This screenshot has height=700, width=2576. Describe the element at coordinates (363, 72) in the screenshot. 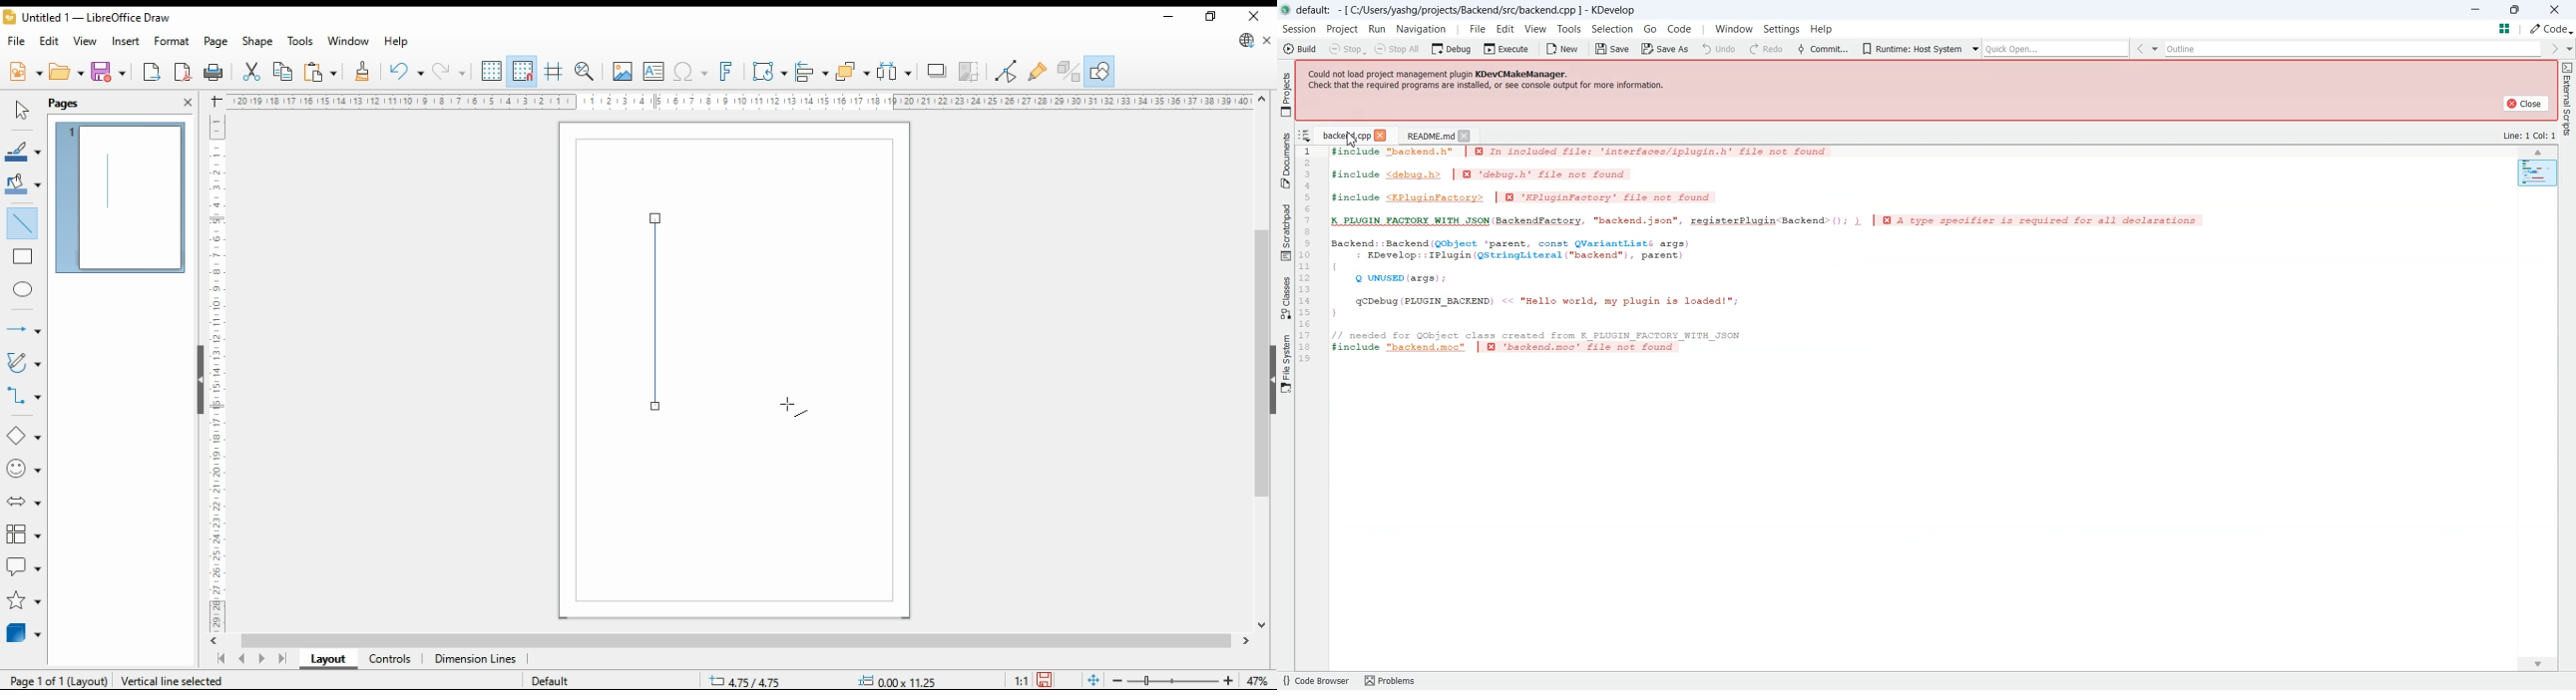

I see `copy formatting` at that location.